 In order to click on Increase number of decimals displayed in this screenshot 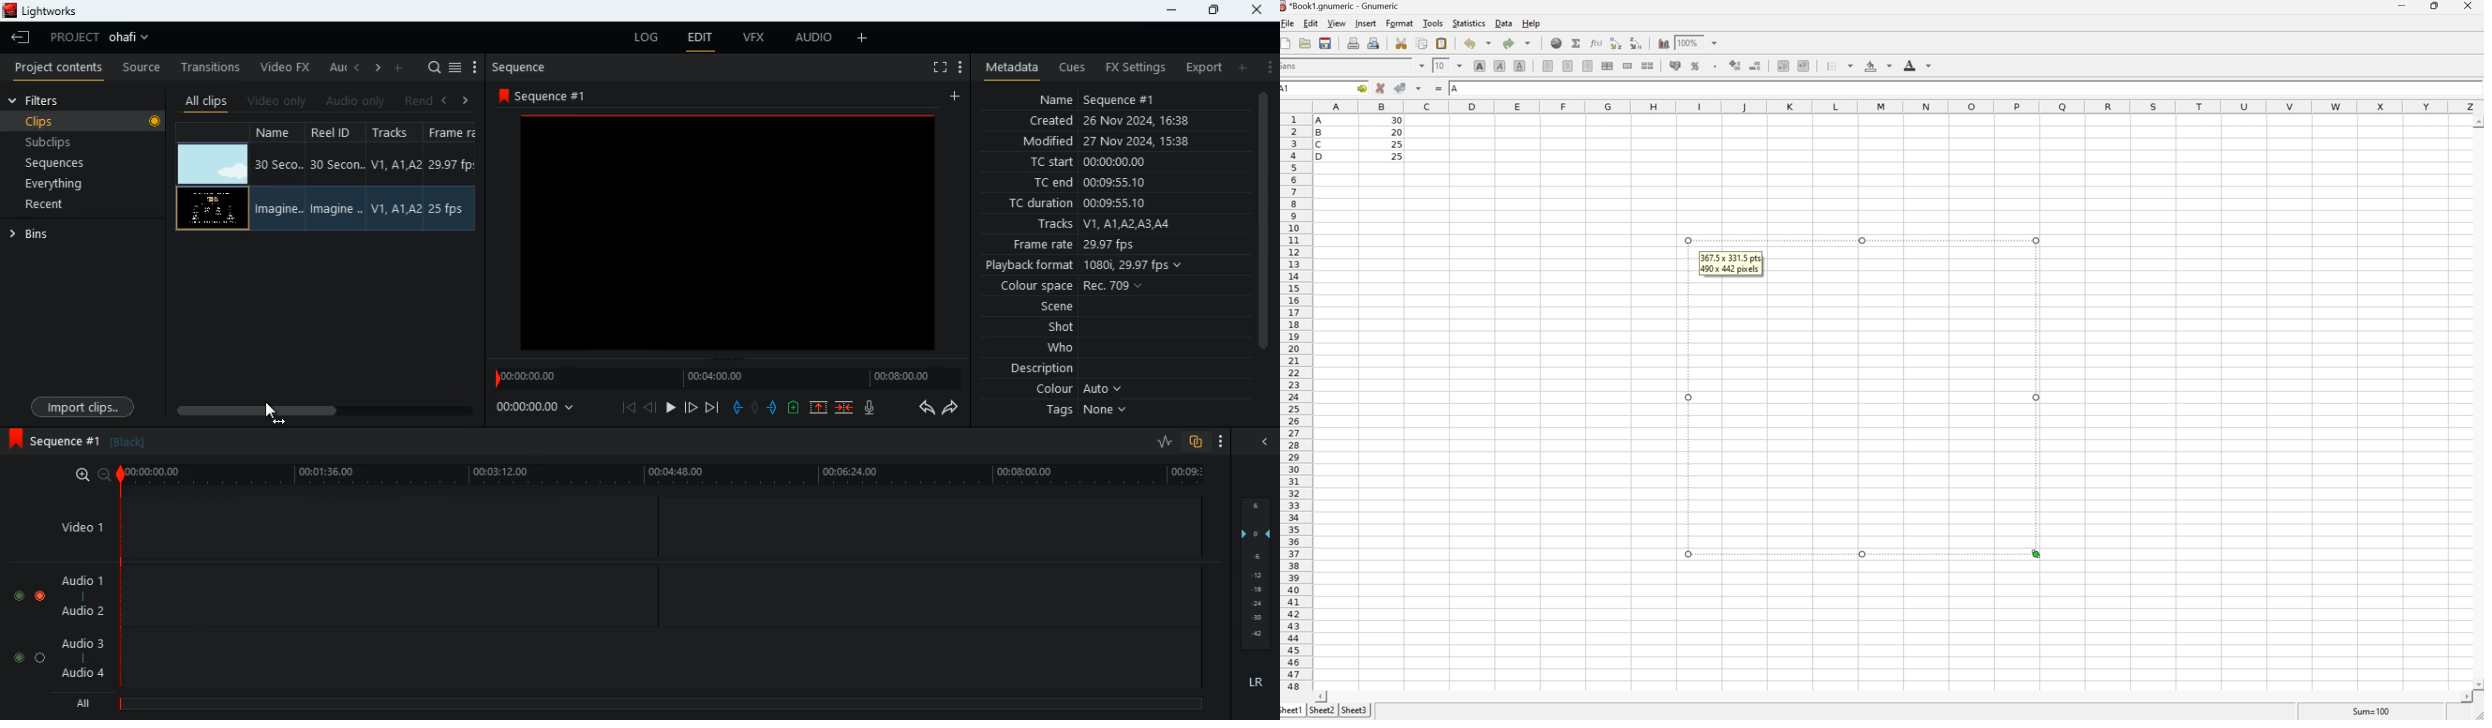, I will do `click(1736, 67)`.